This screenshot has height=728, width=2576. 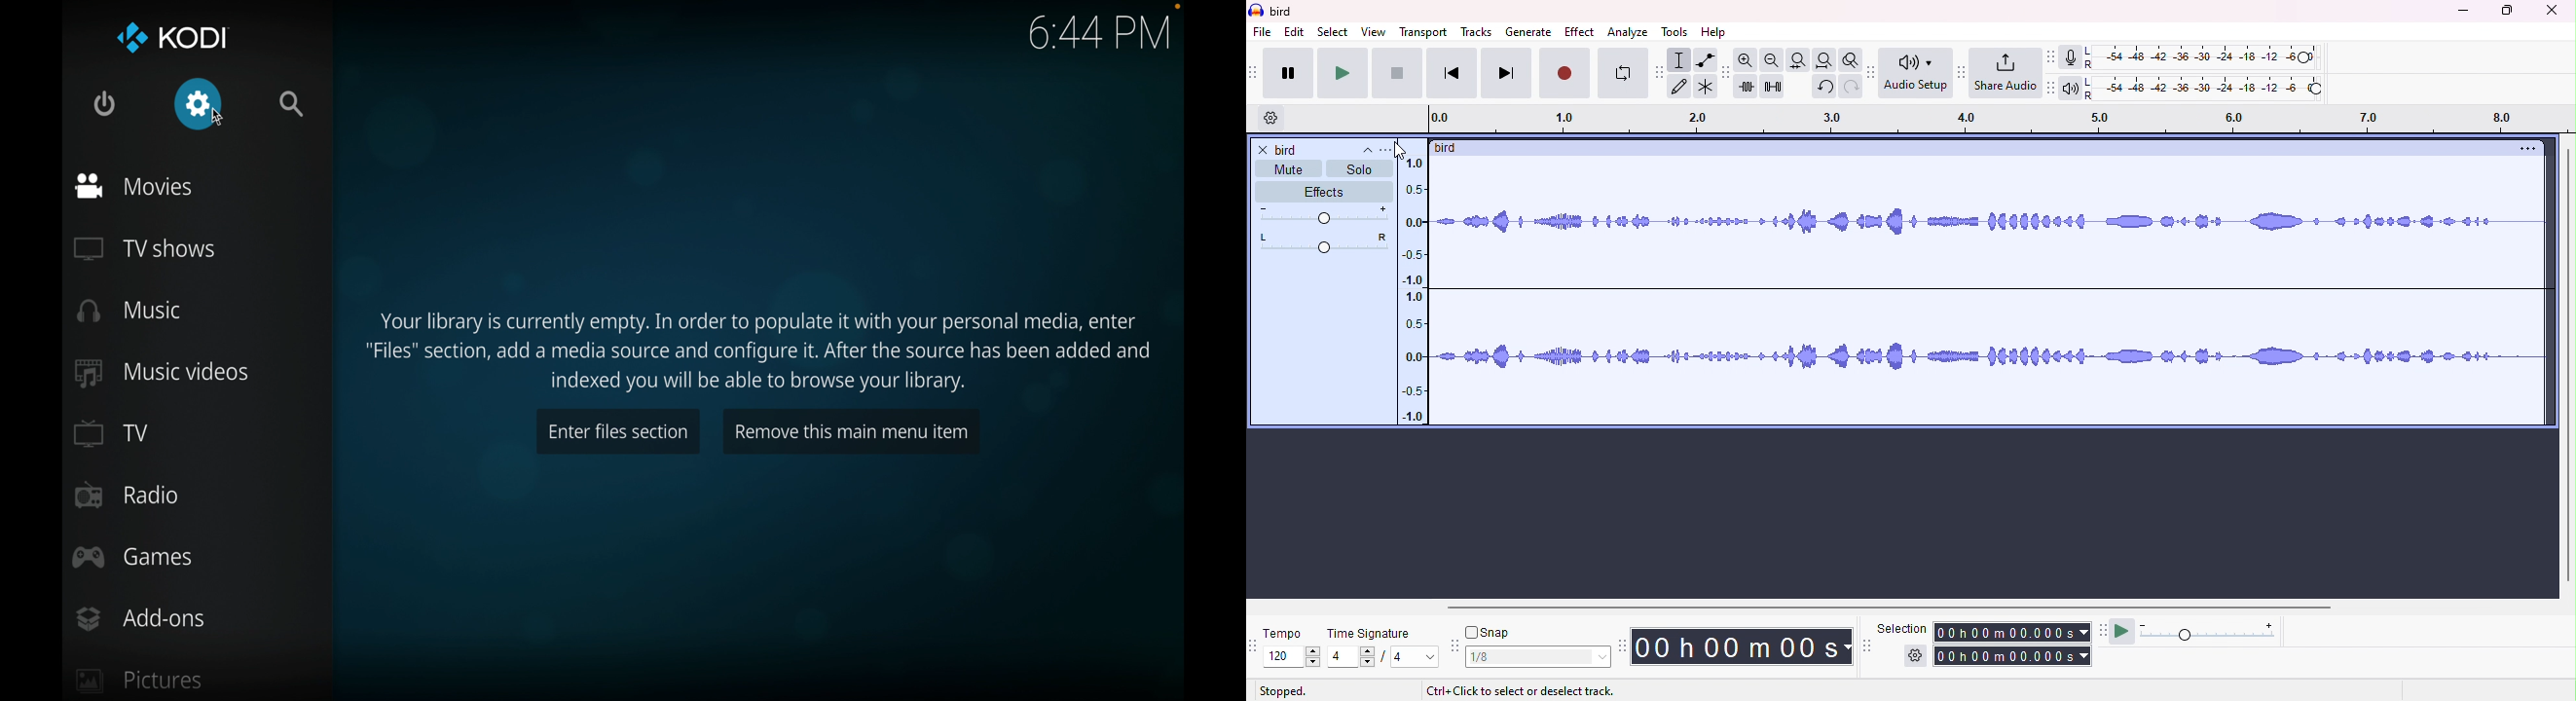 What do you see at coordinates (1799, 60) in the screenshot?
I see `fit selection to width` at bounding box center [1799, 60].